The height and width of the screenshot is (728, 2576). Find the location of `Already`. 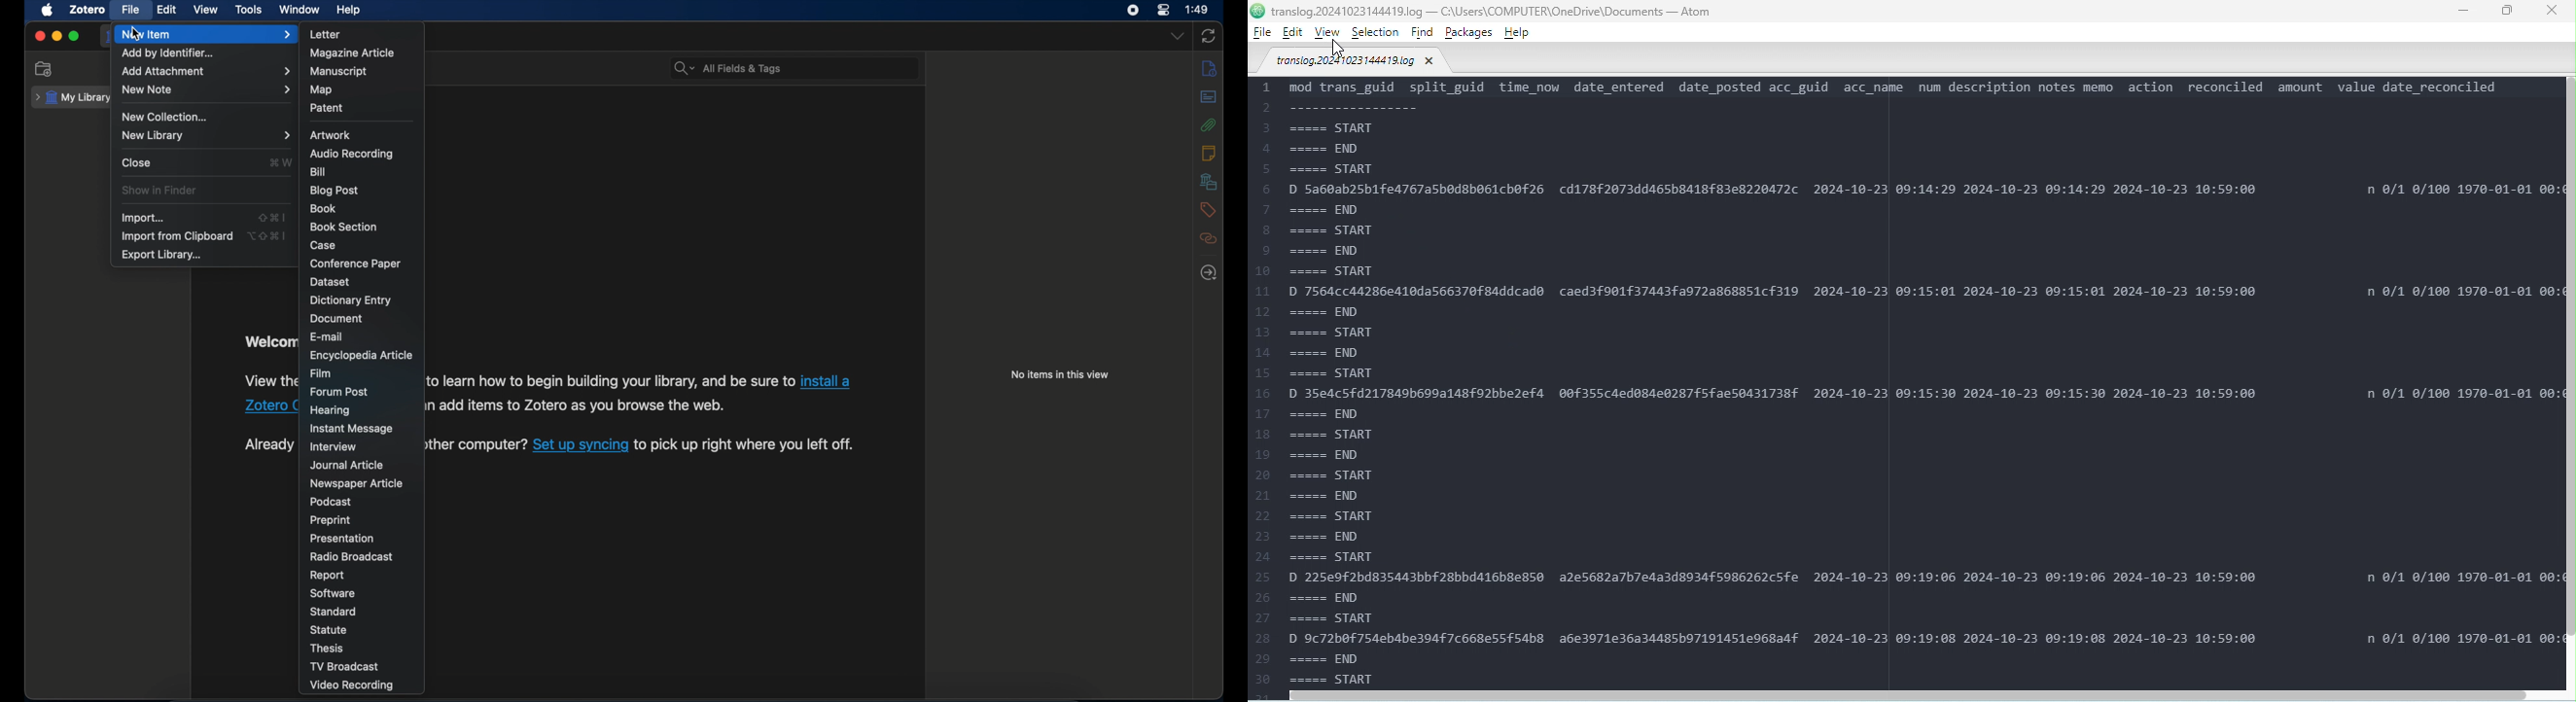

Already is located at coordinates (268, 442).